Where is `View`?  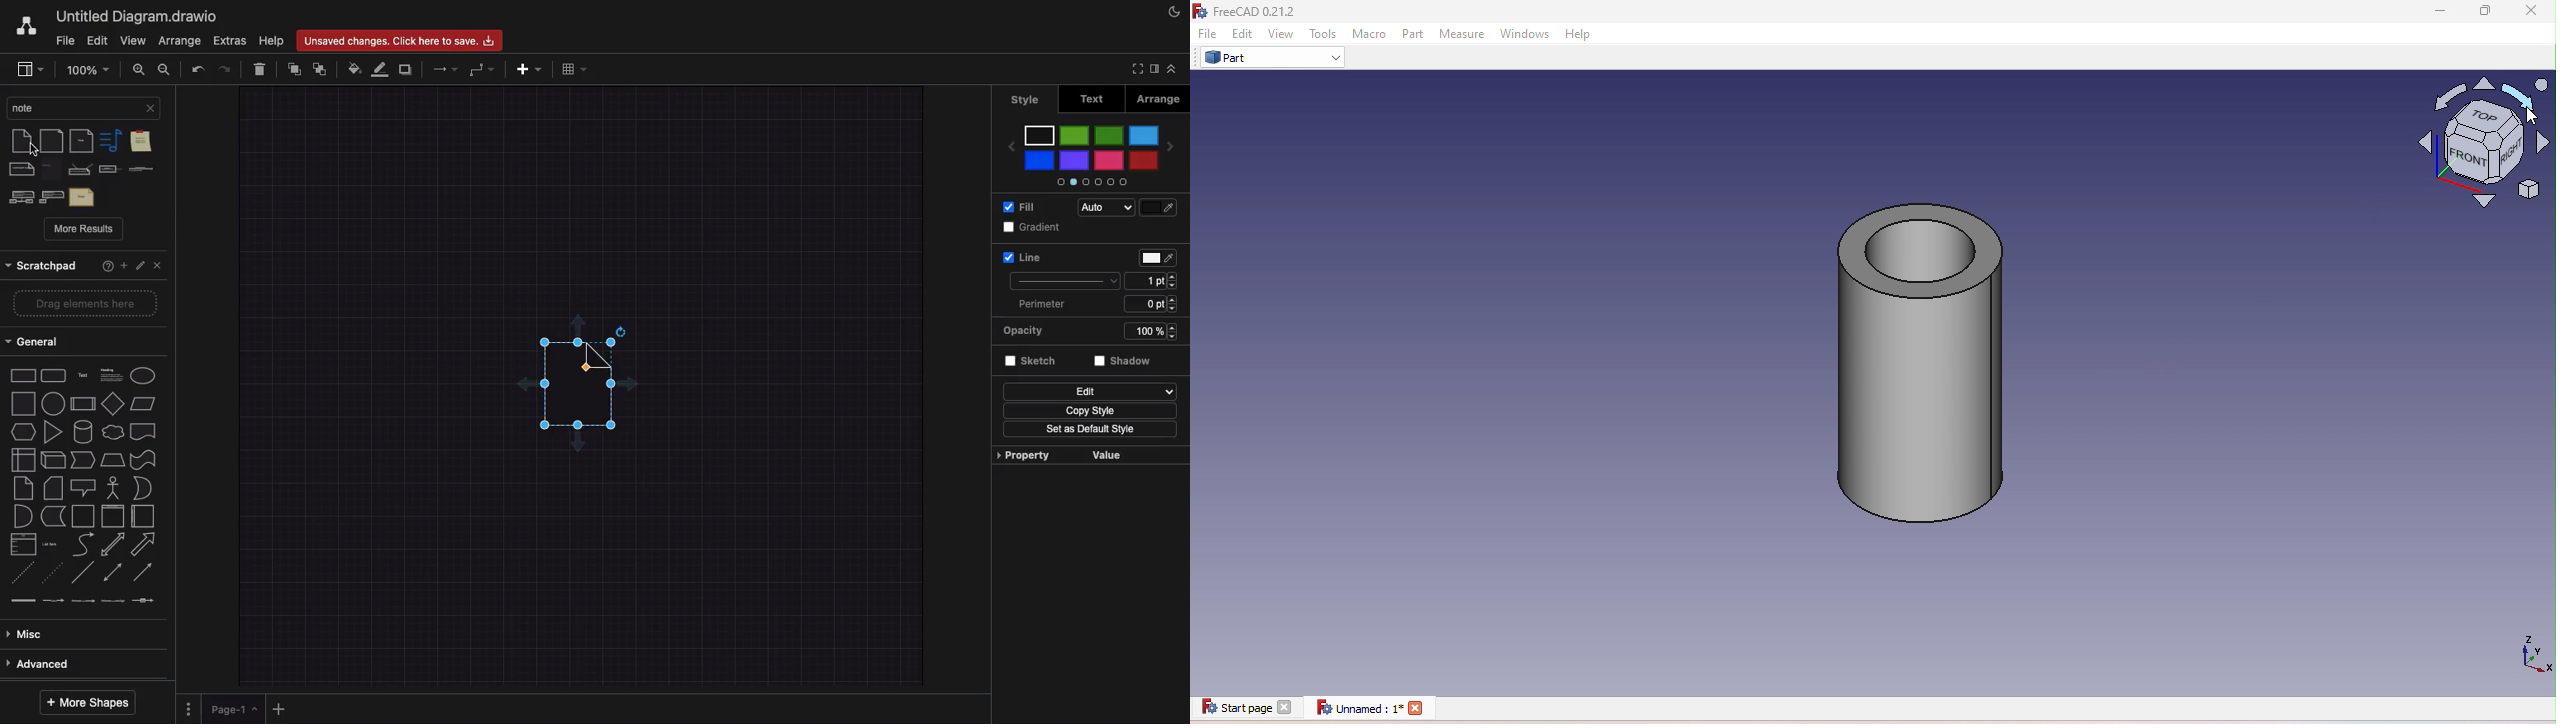 View is located at coordinates (131, 41).